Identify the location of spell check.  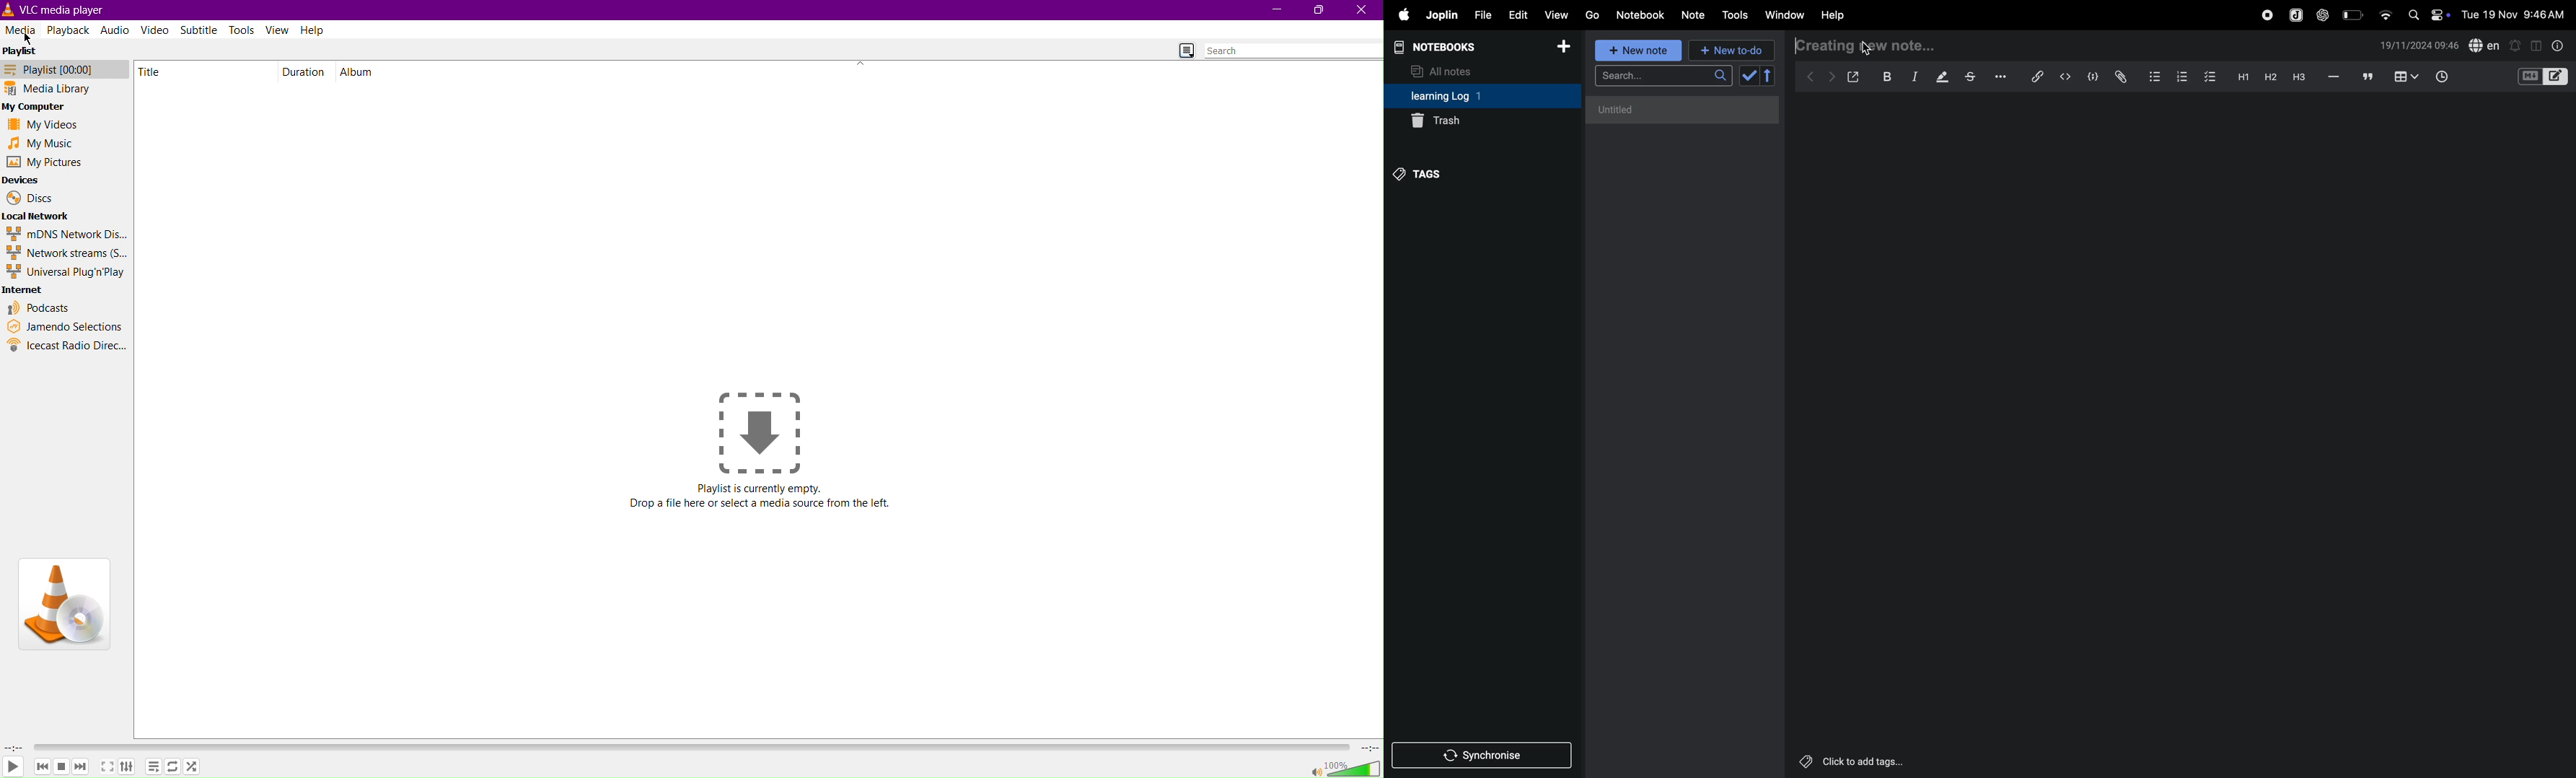
(2485, 46).